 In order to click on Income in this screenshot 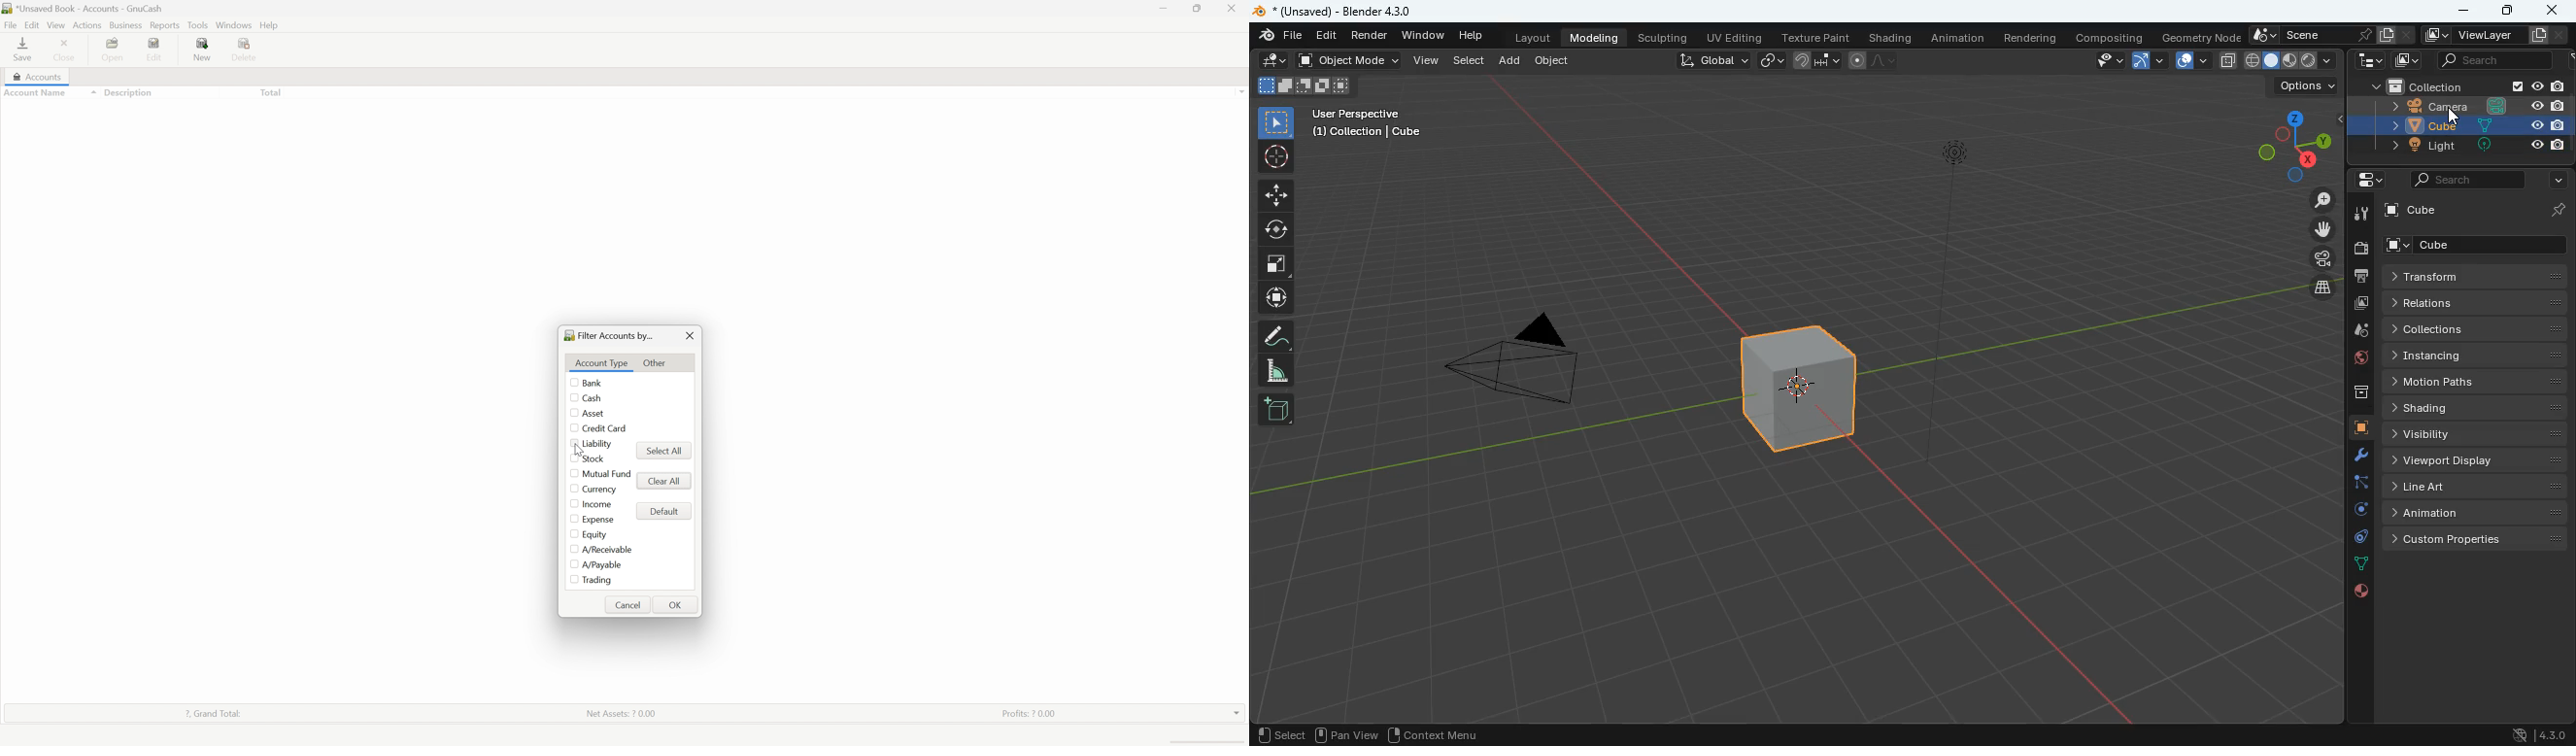, I will do `click(598, 505)`.